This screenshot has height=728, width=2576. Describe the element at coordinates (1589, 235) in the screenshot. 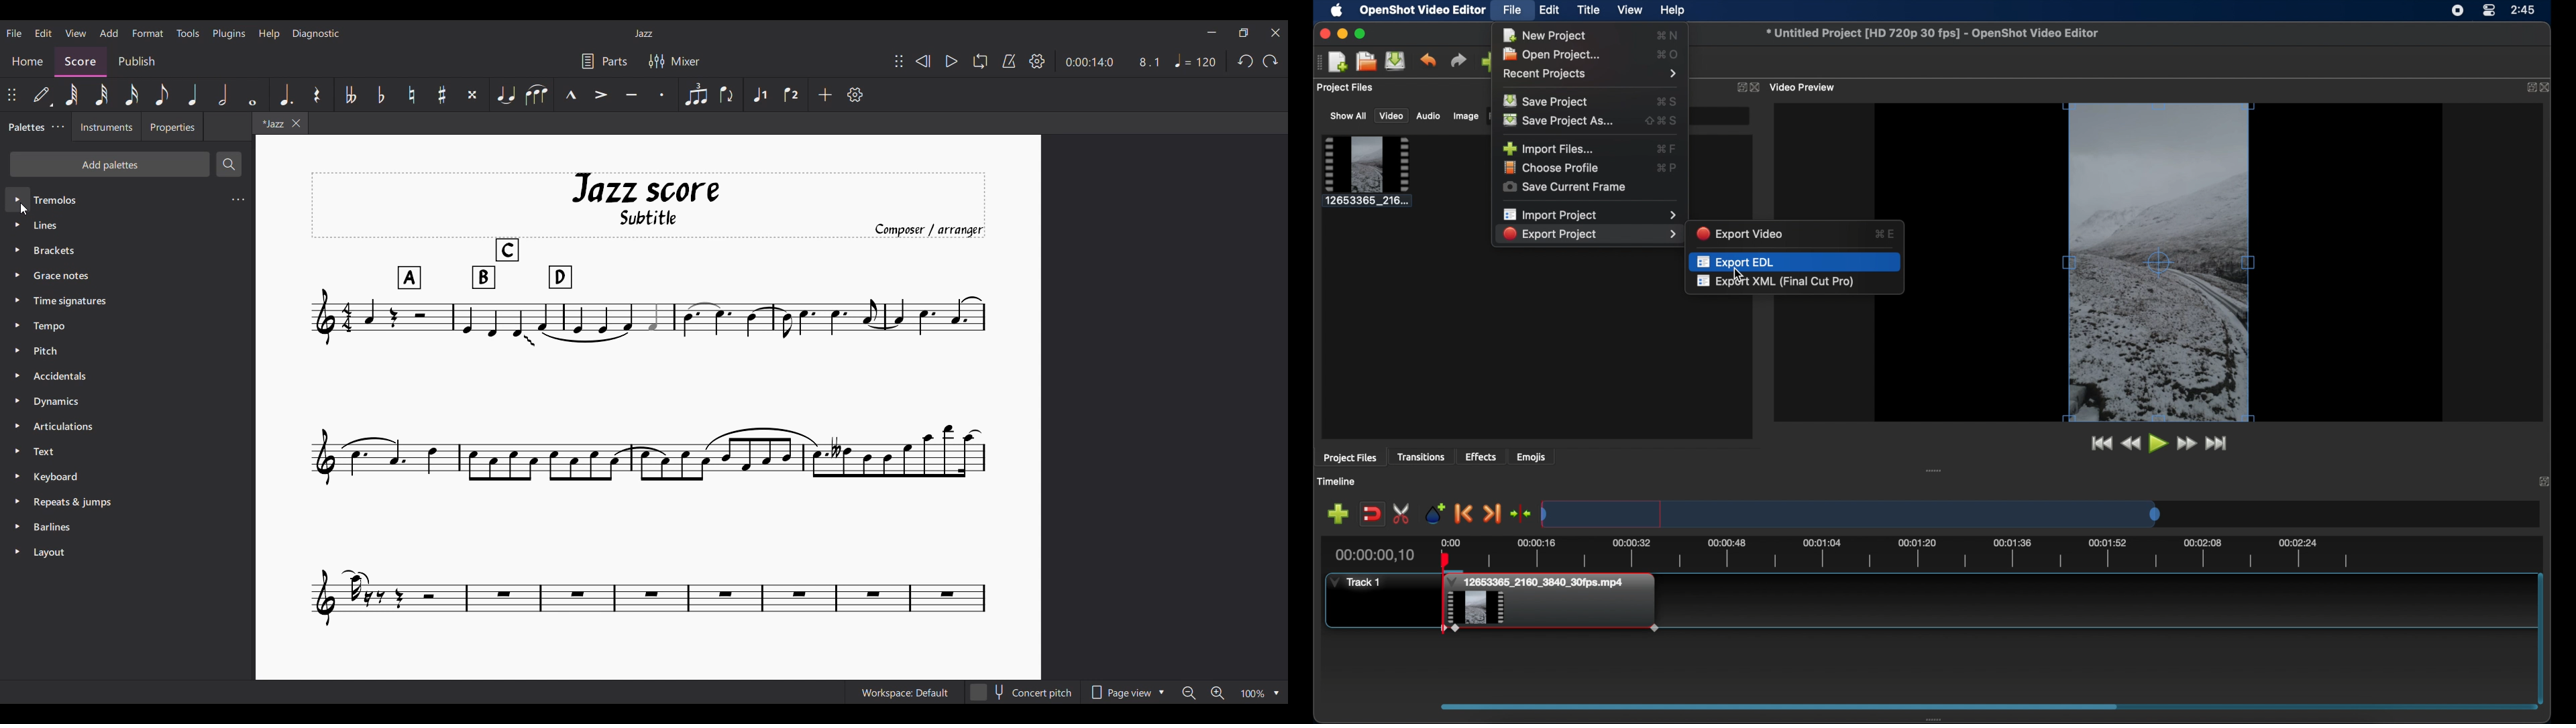

I see `export video menu` at that location.